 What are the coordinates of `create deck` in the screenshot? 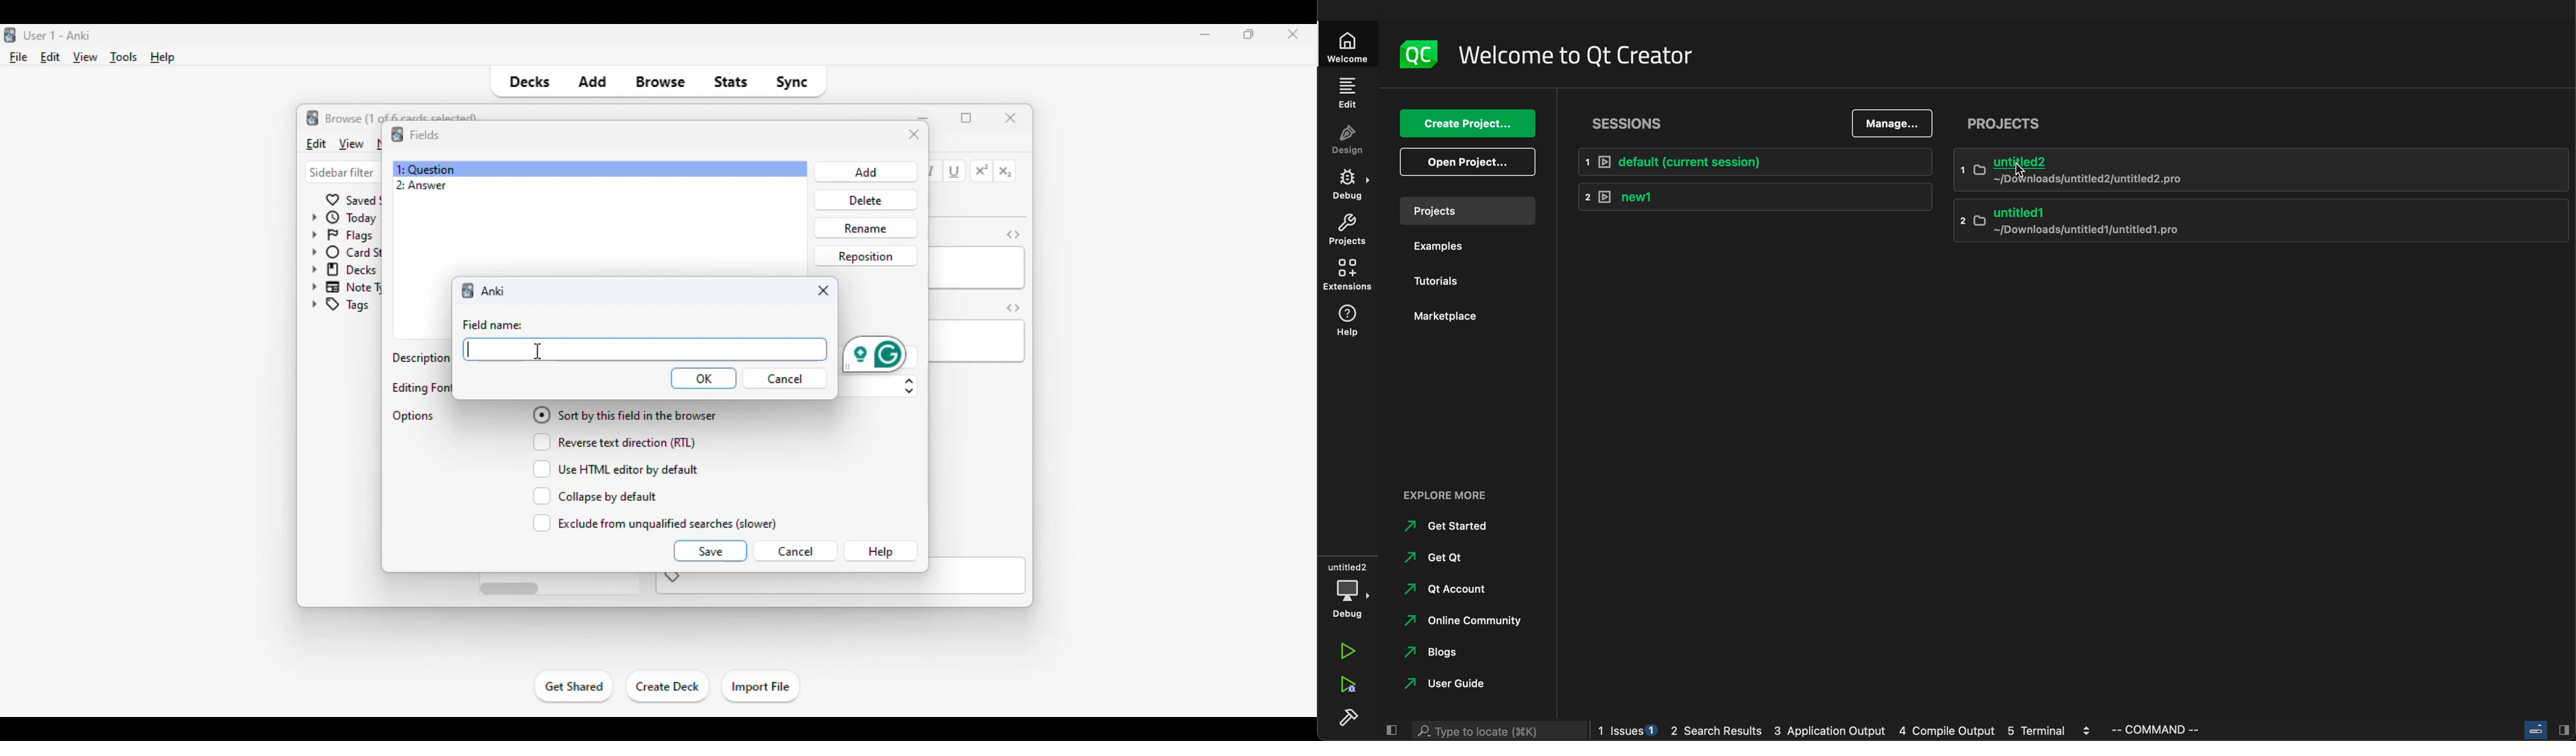 It's located at (668, 687).